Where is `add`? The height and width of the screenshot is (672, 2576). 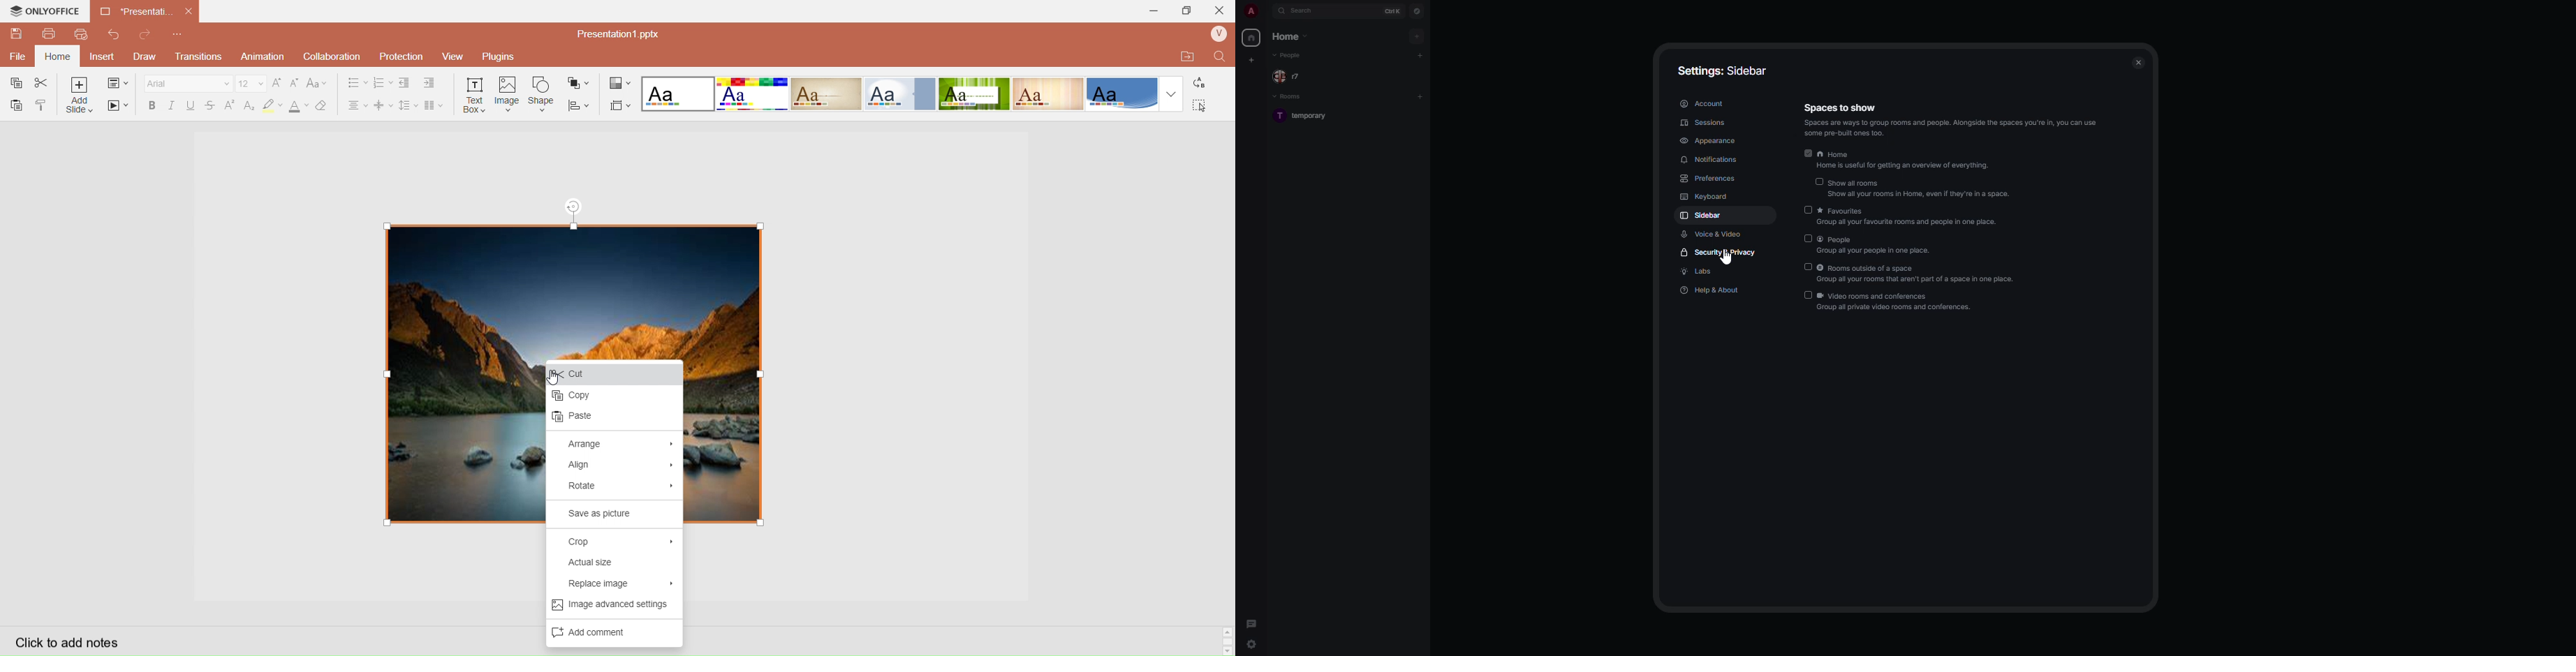
add is located at coordinates (1421, 96).